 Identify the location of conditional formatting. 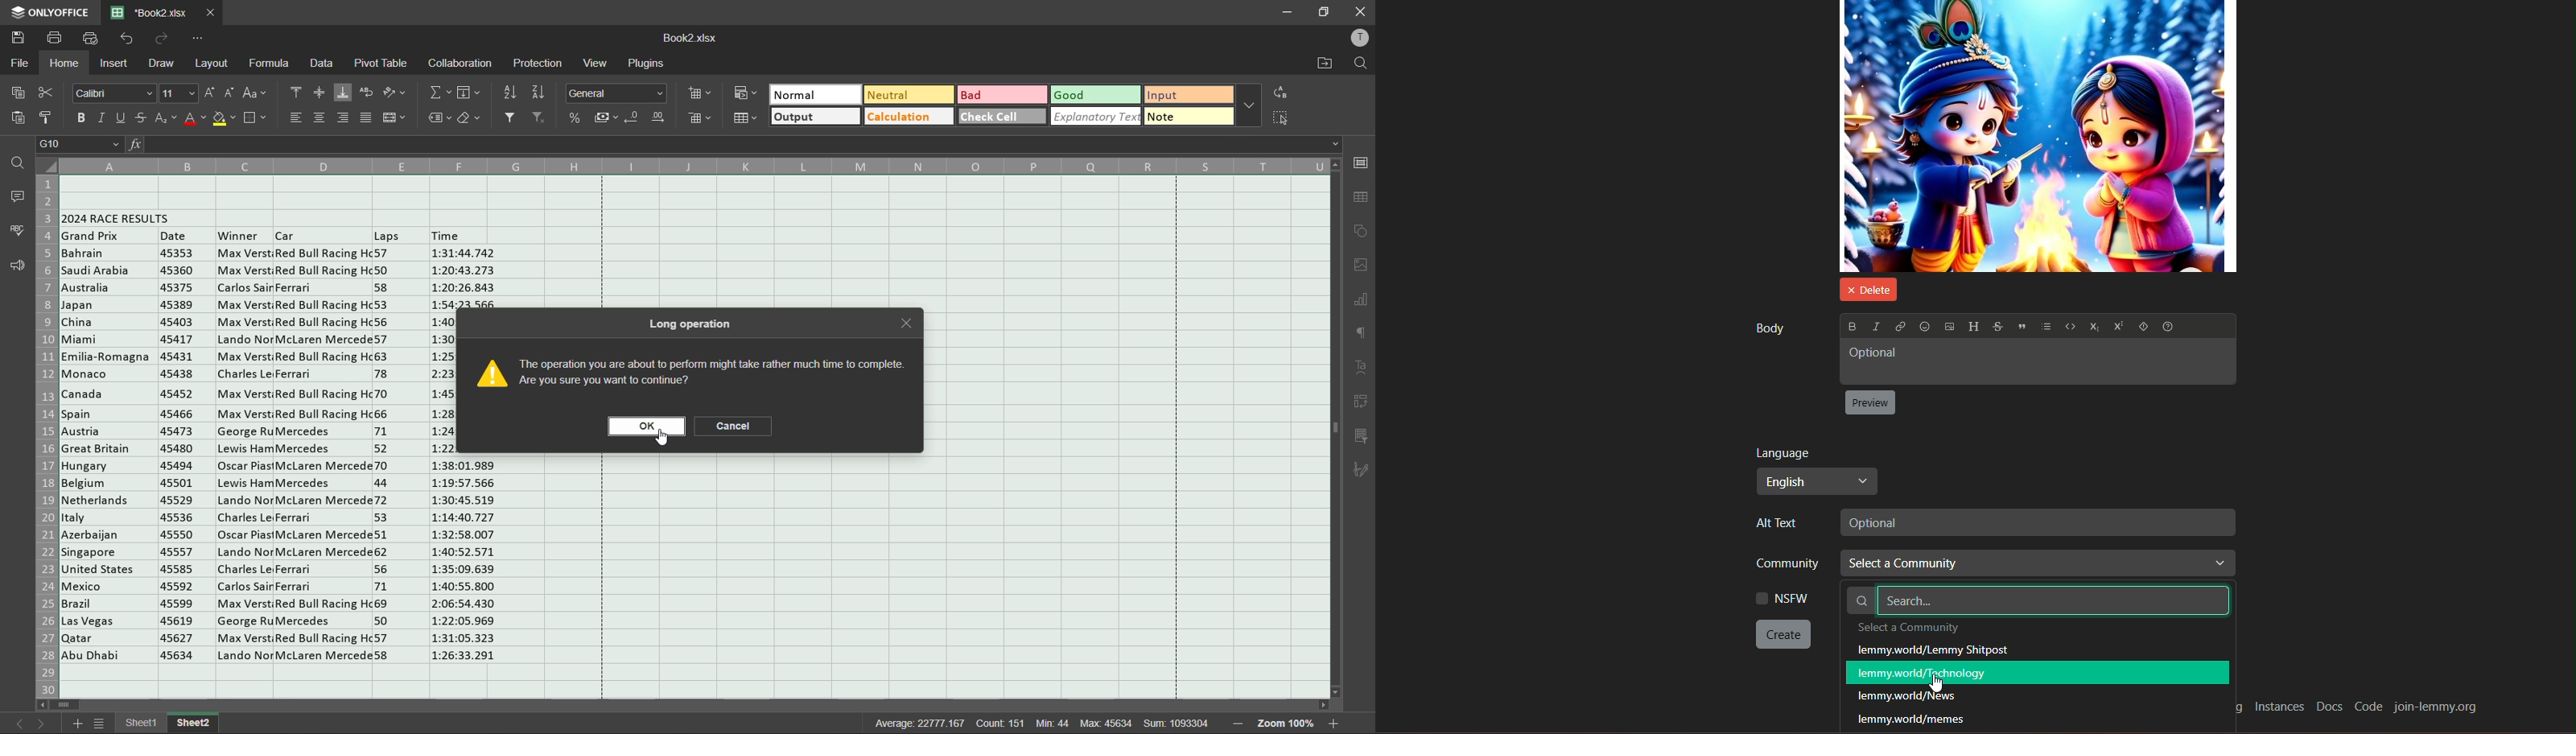
(745, 91).